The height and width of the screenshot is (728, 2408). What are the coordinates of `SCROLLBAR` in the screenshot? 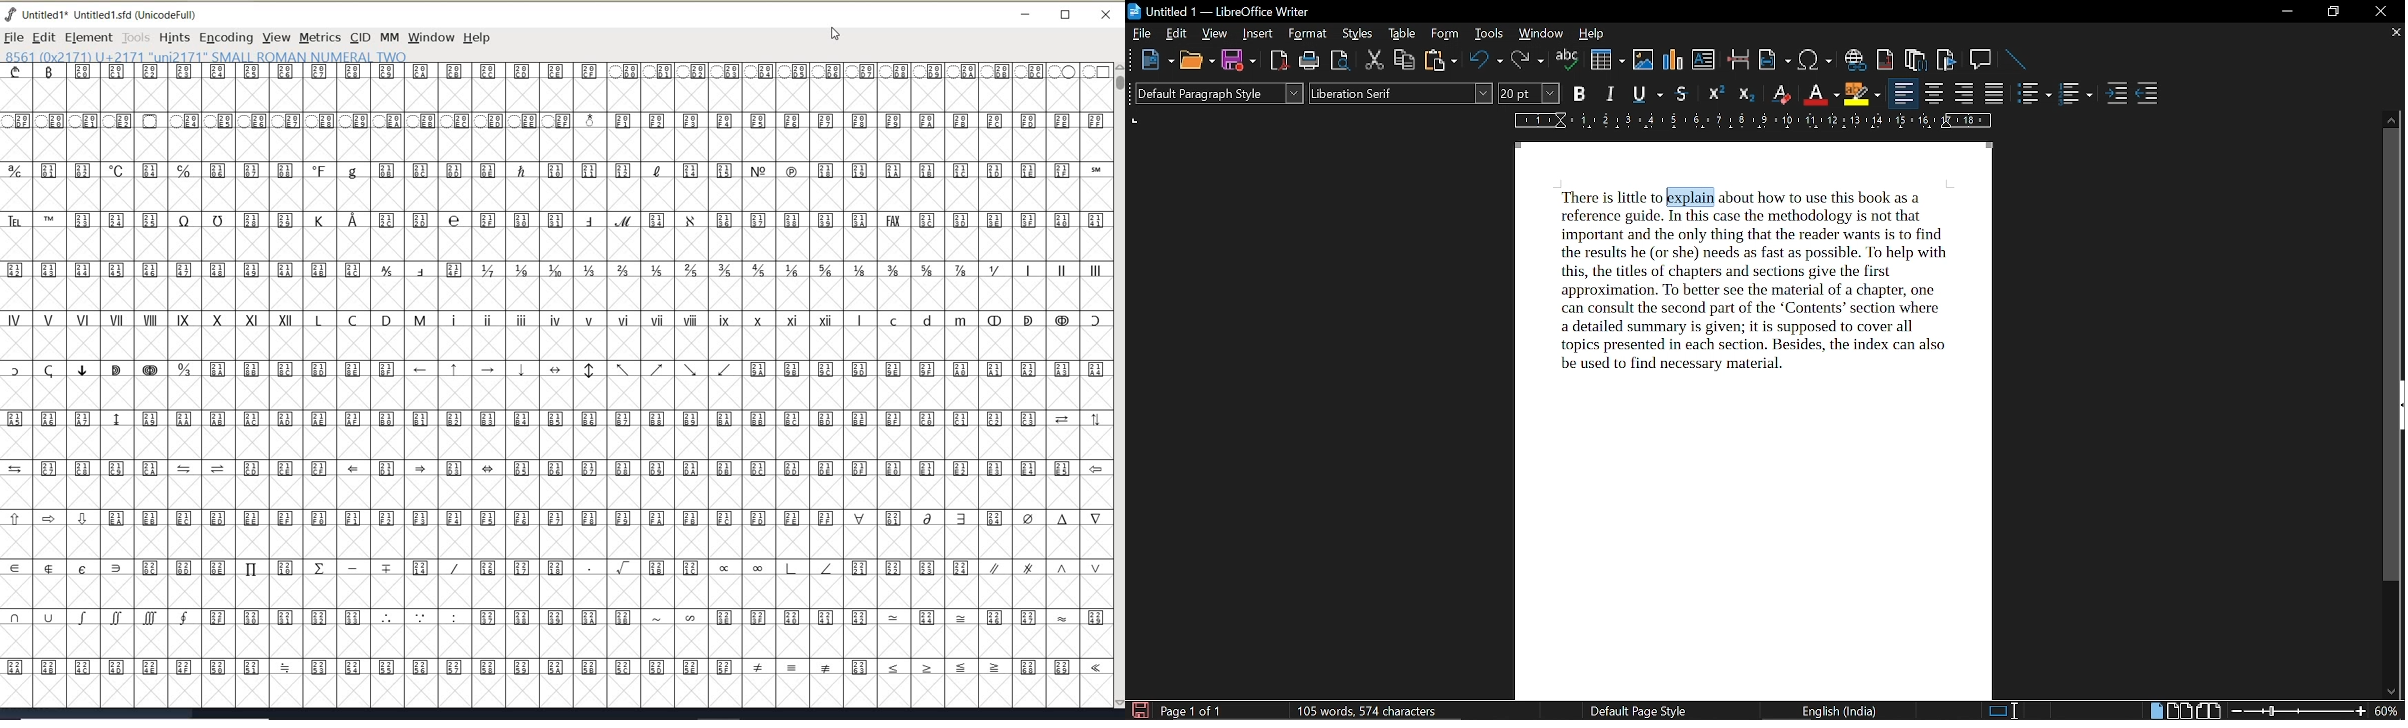 It's located at (1119, 387).